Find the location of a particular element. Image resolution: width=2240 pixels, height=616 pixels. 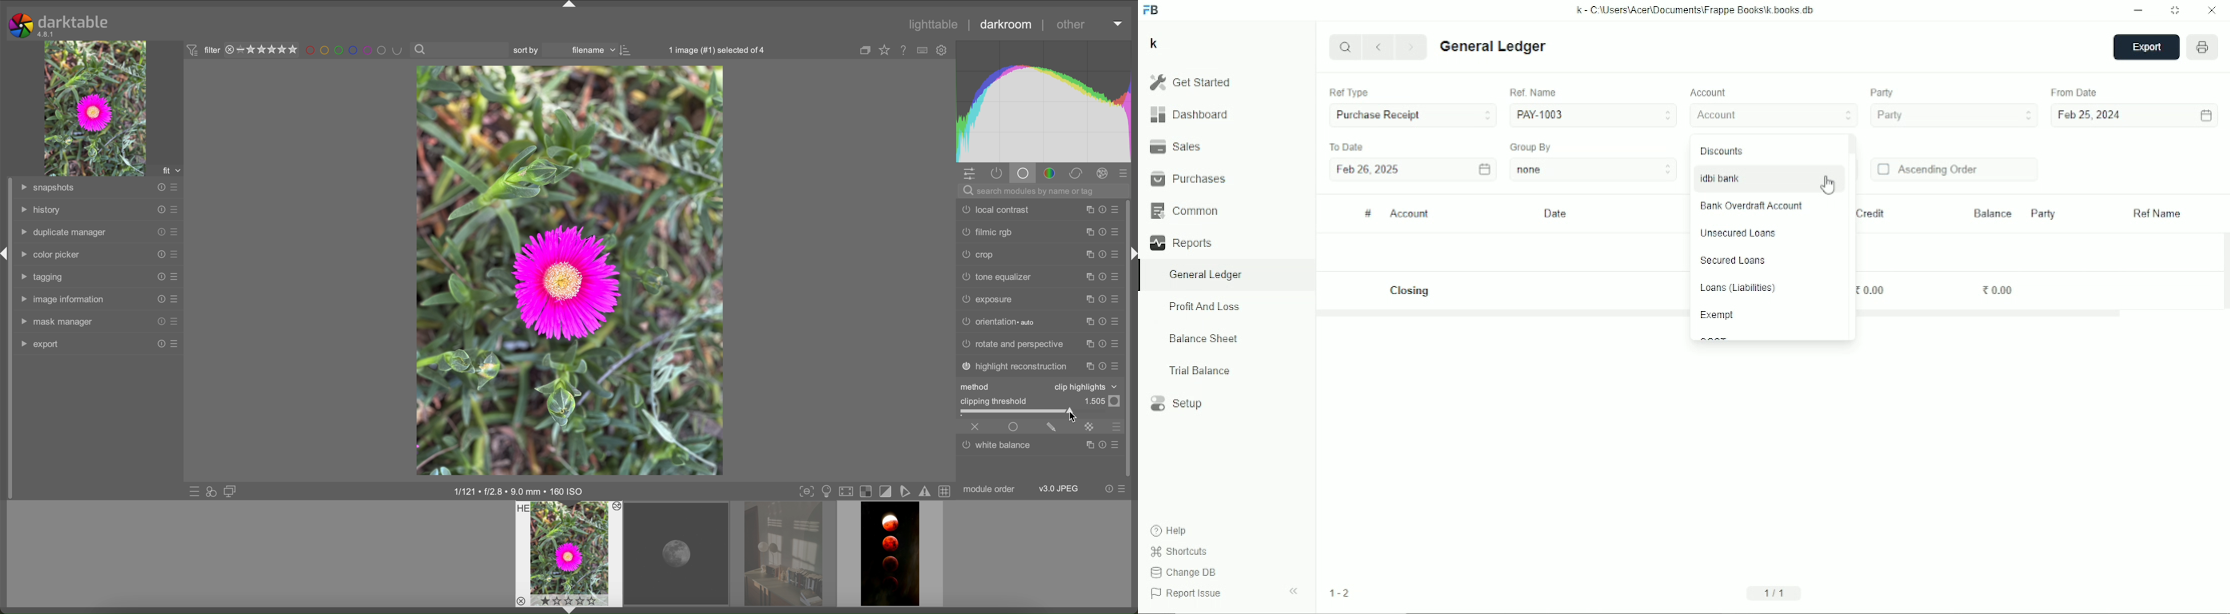

# is located at coordinates (1368, 214).